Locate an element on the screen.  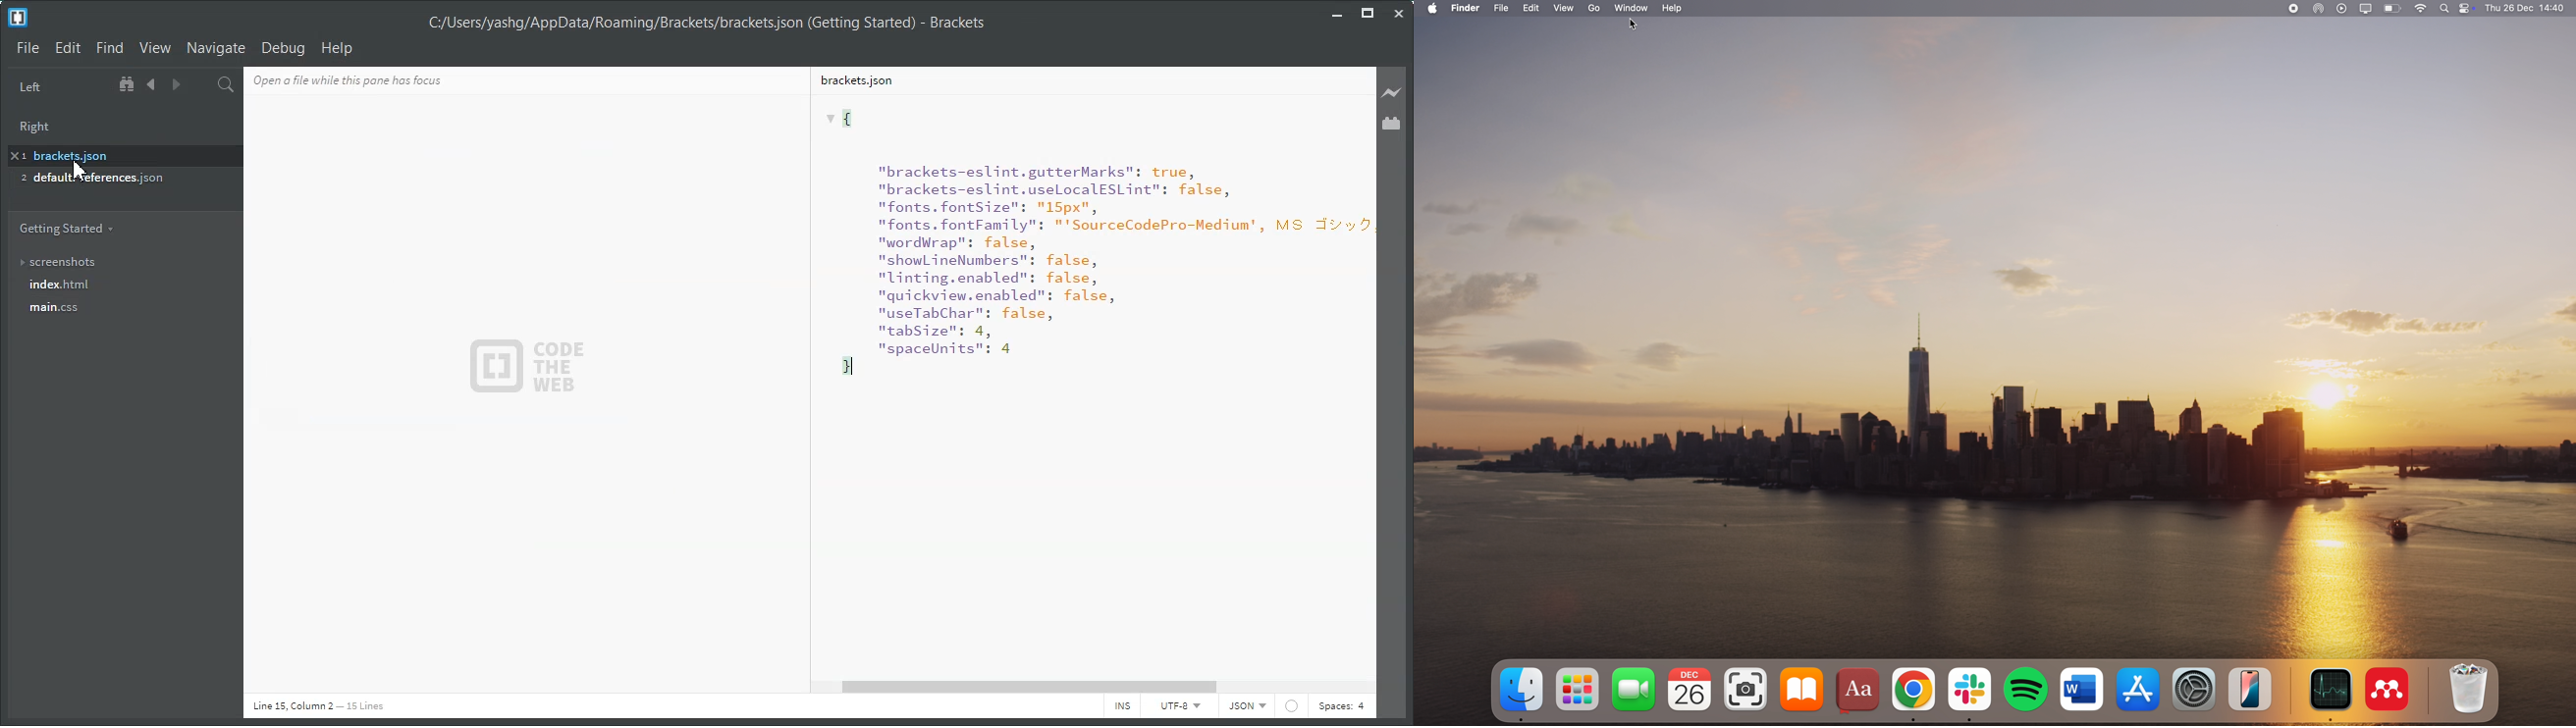
edit is located at coordinates (1534, 7).